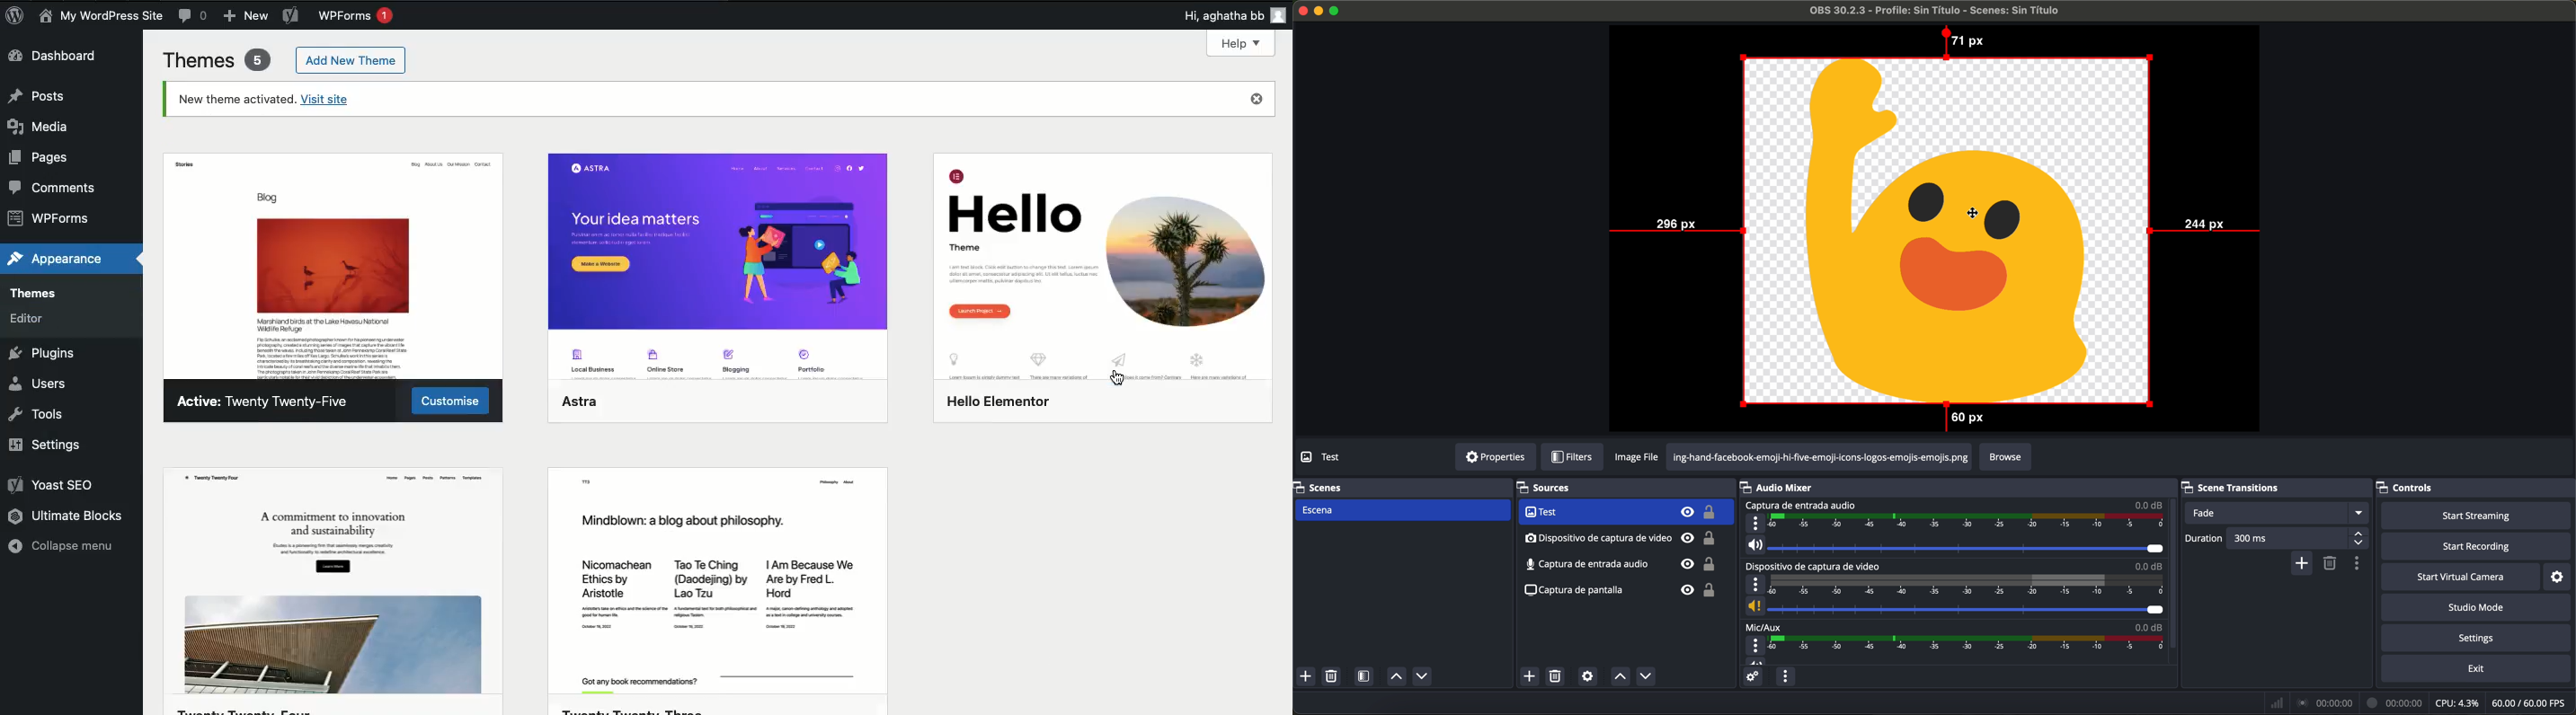 The height and width of the screenshot is (728, 2576). What do you see at coordinates (1331, 677) in the screenshot?
I see `remove selected scene` at bounding box center [1331, 677].